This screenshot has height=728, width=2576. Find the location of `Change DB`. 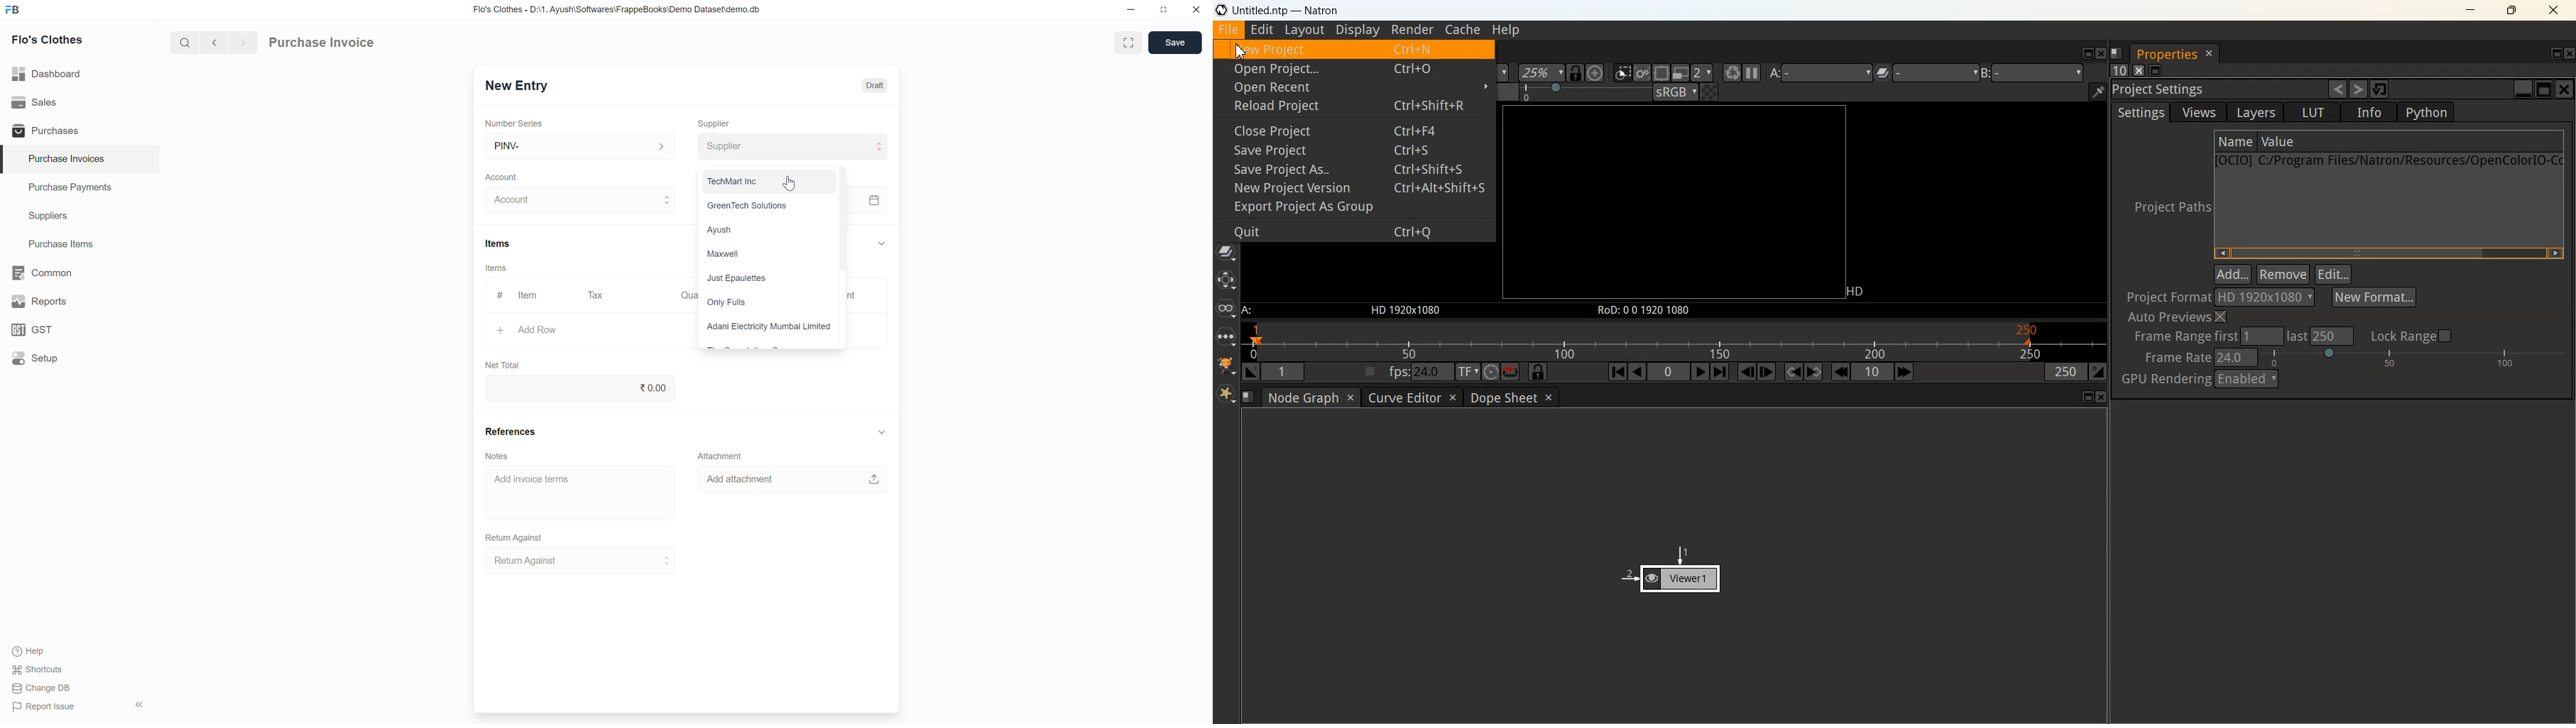

Change DB is located at coordinates (42, 688).